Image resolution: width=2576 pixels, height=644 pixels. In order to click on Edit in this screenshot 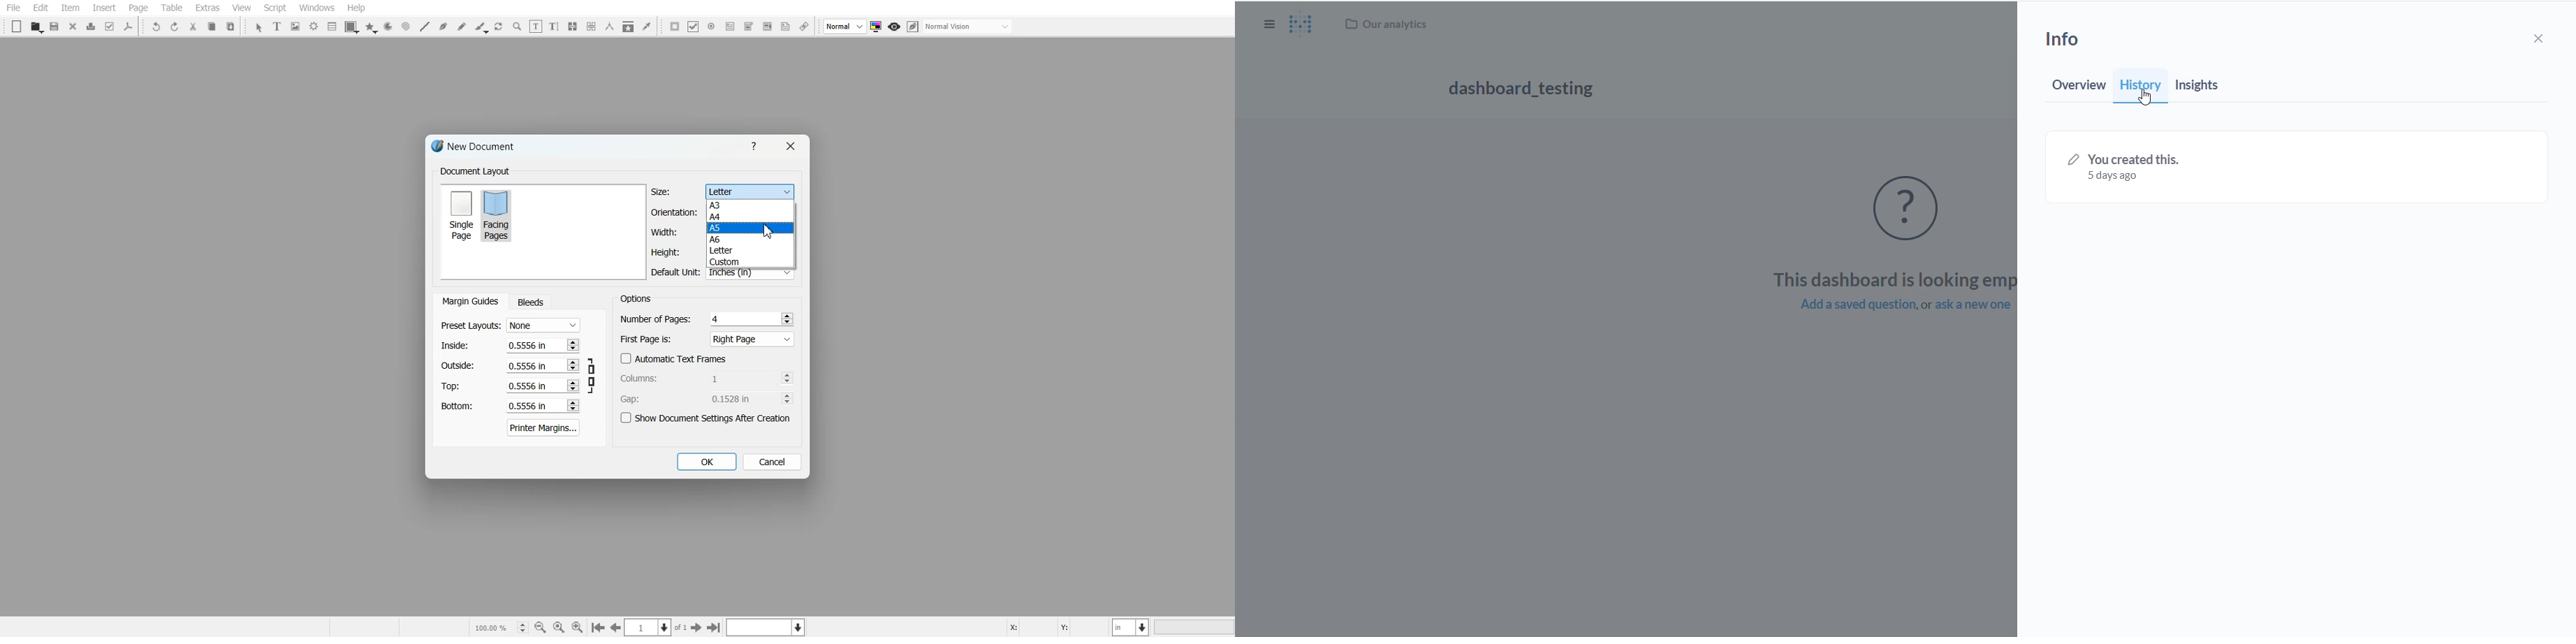, I will do `click(40, 8)`.